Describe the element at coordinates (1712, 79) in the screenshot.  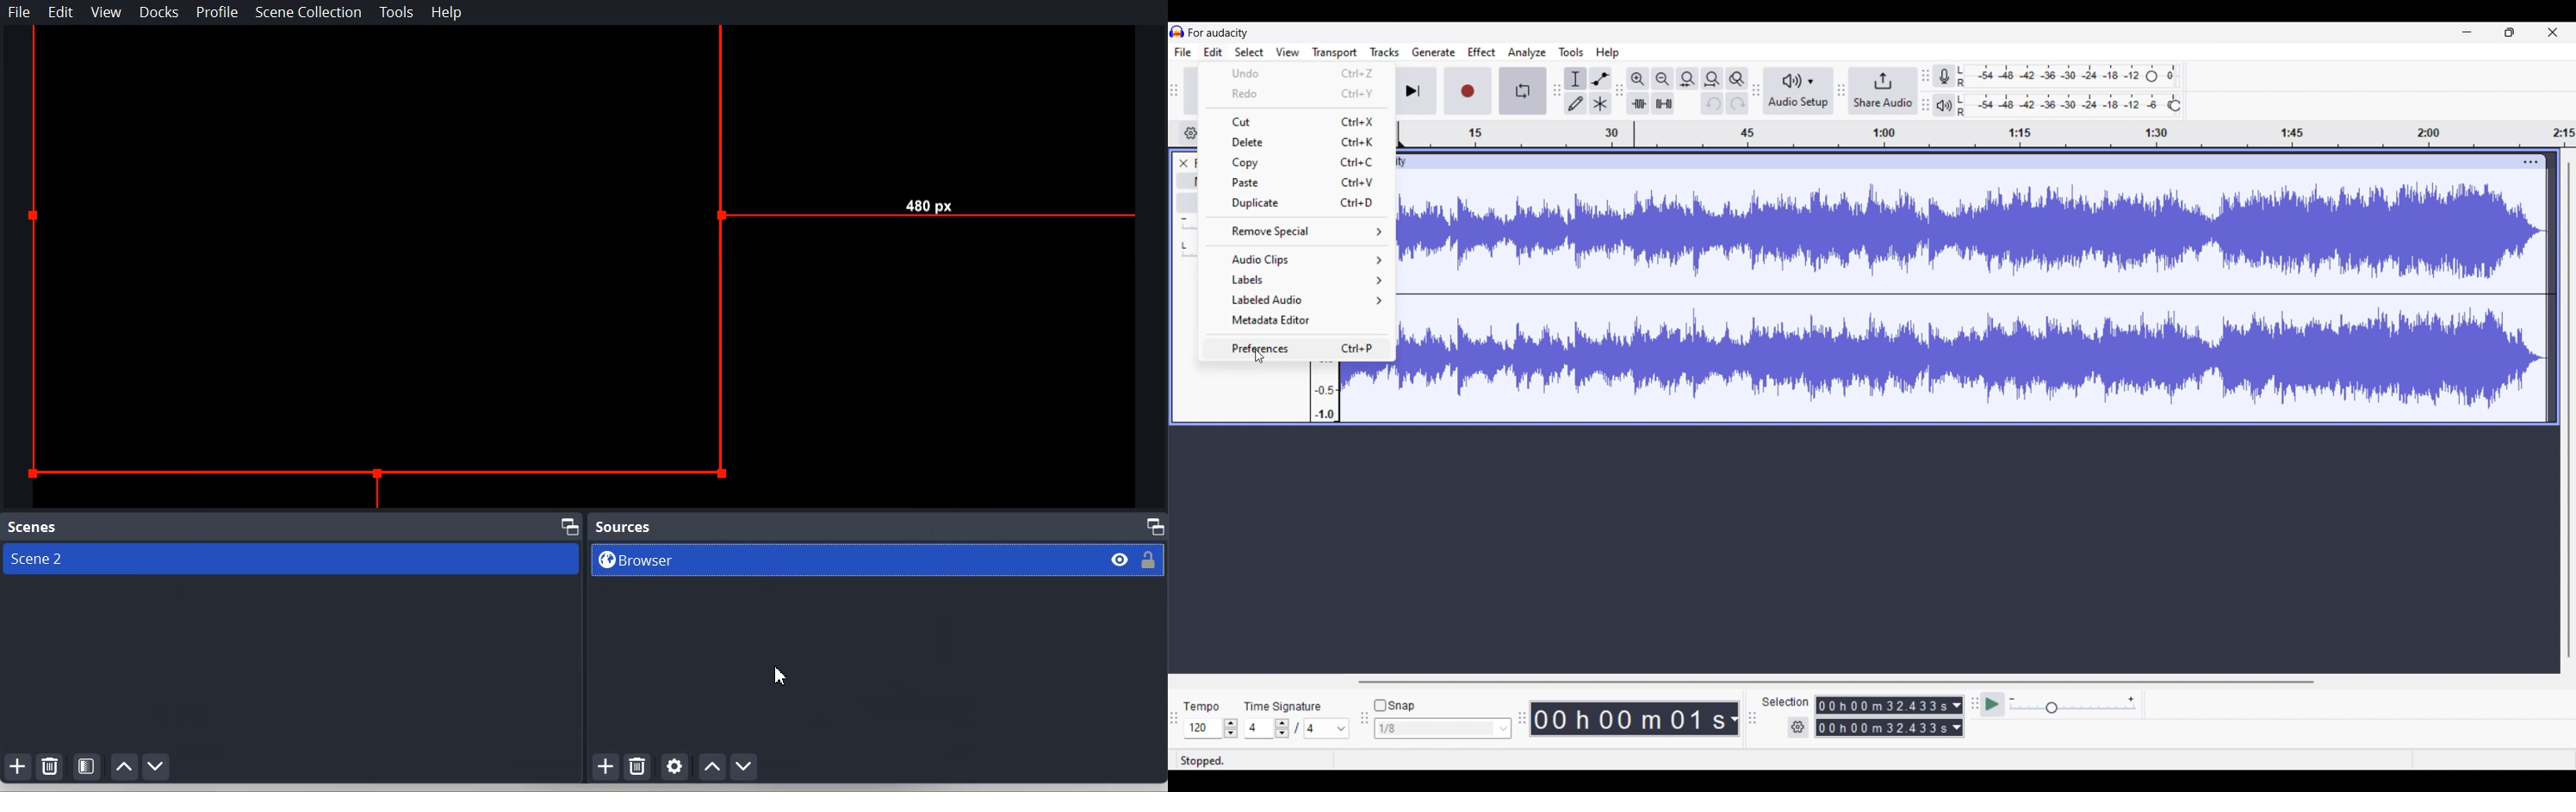
I see `Fit project to width` at that location.